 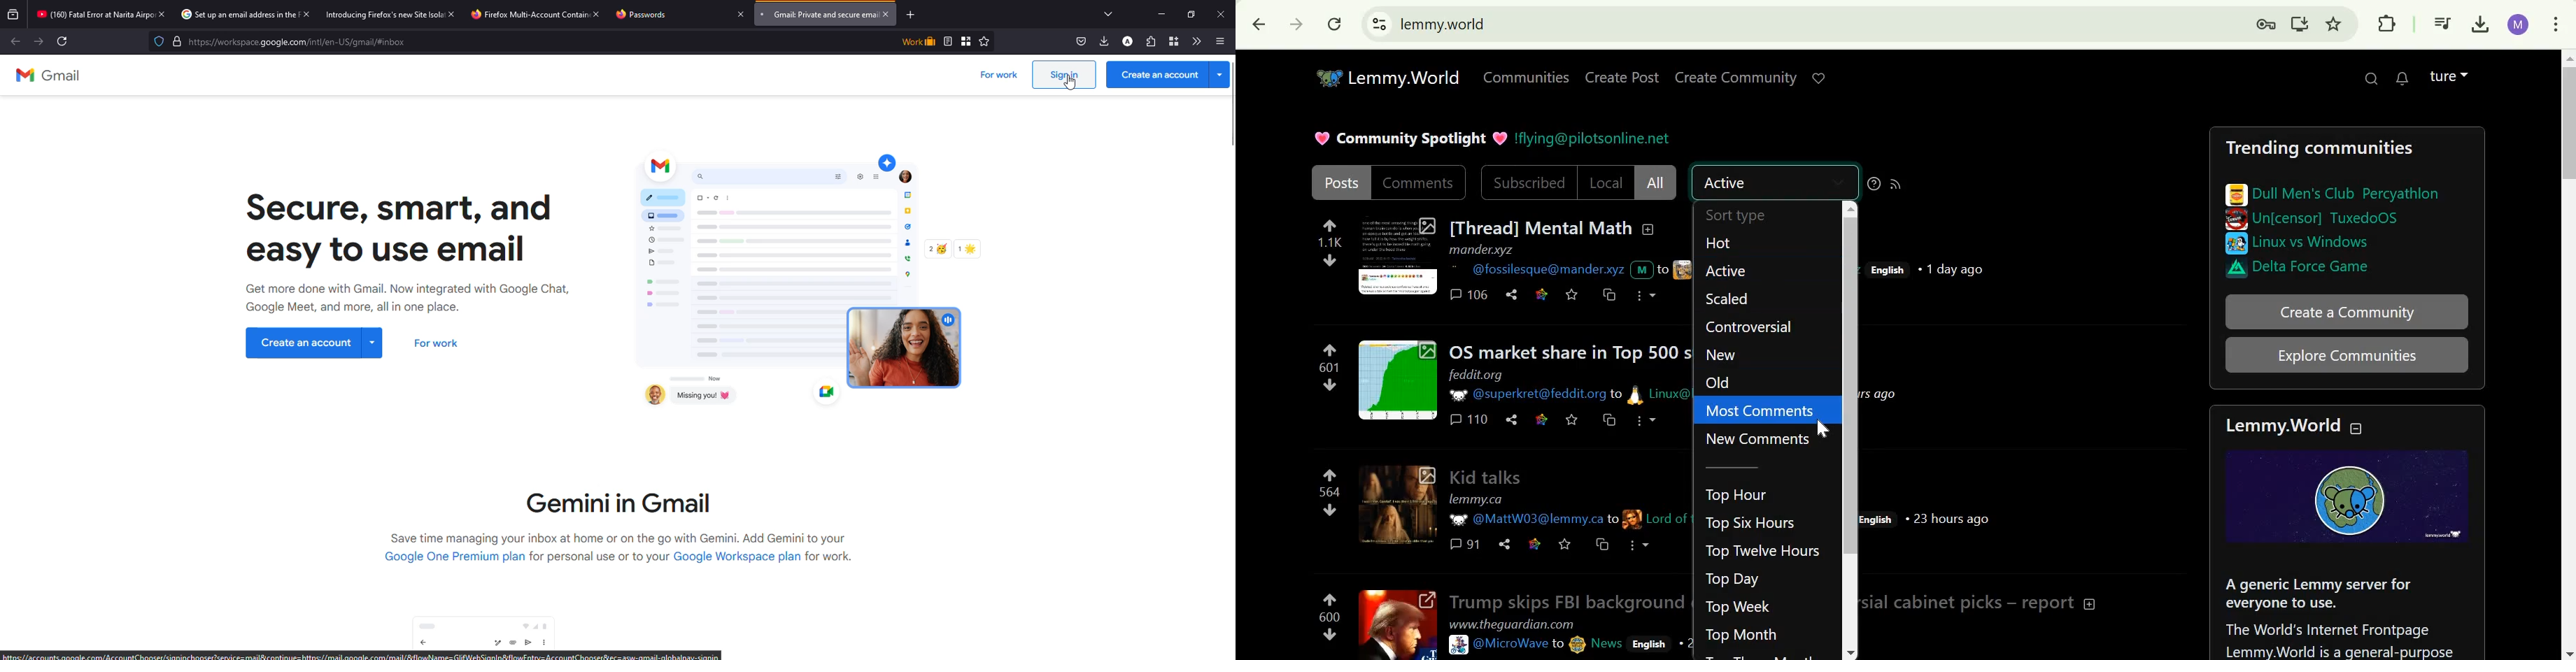 What do you see at coordinates (313, 342) in the screenshot?
I see `create account` at bounding box center [313, 342].